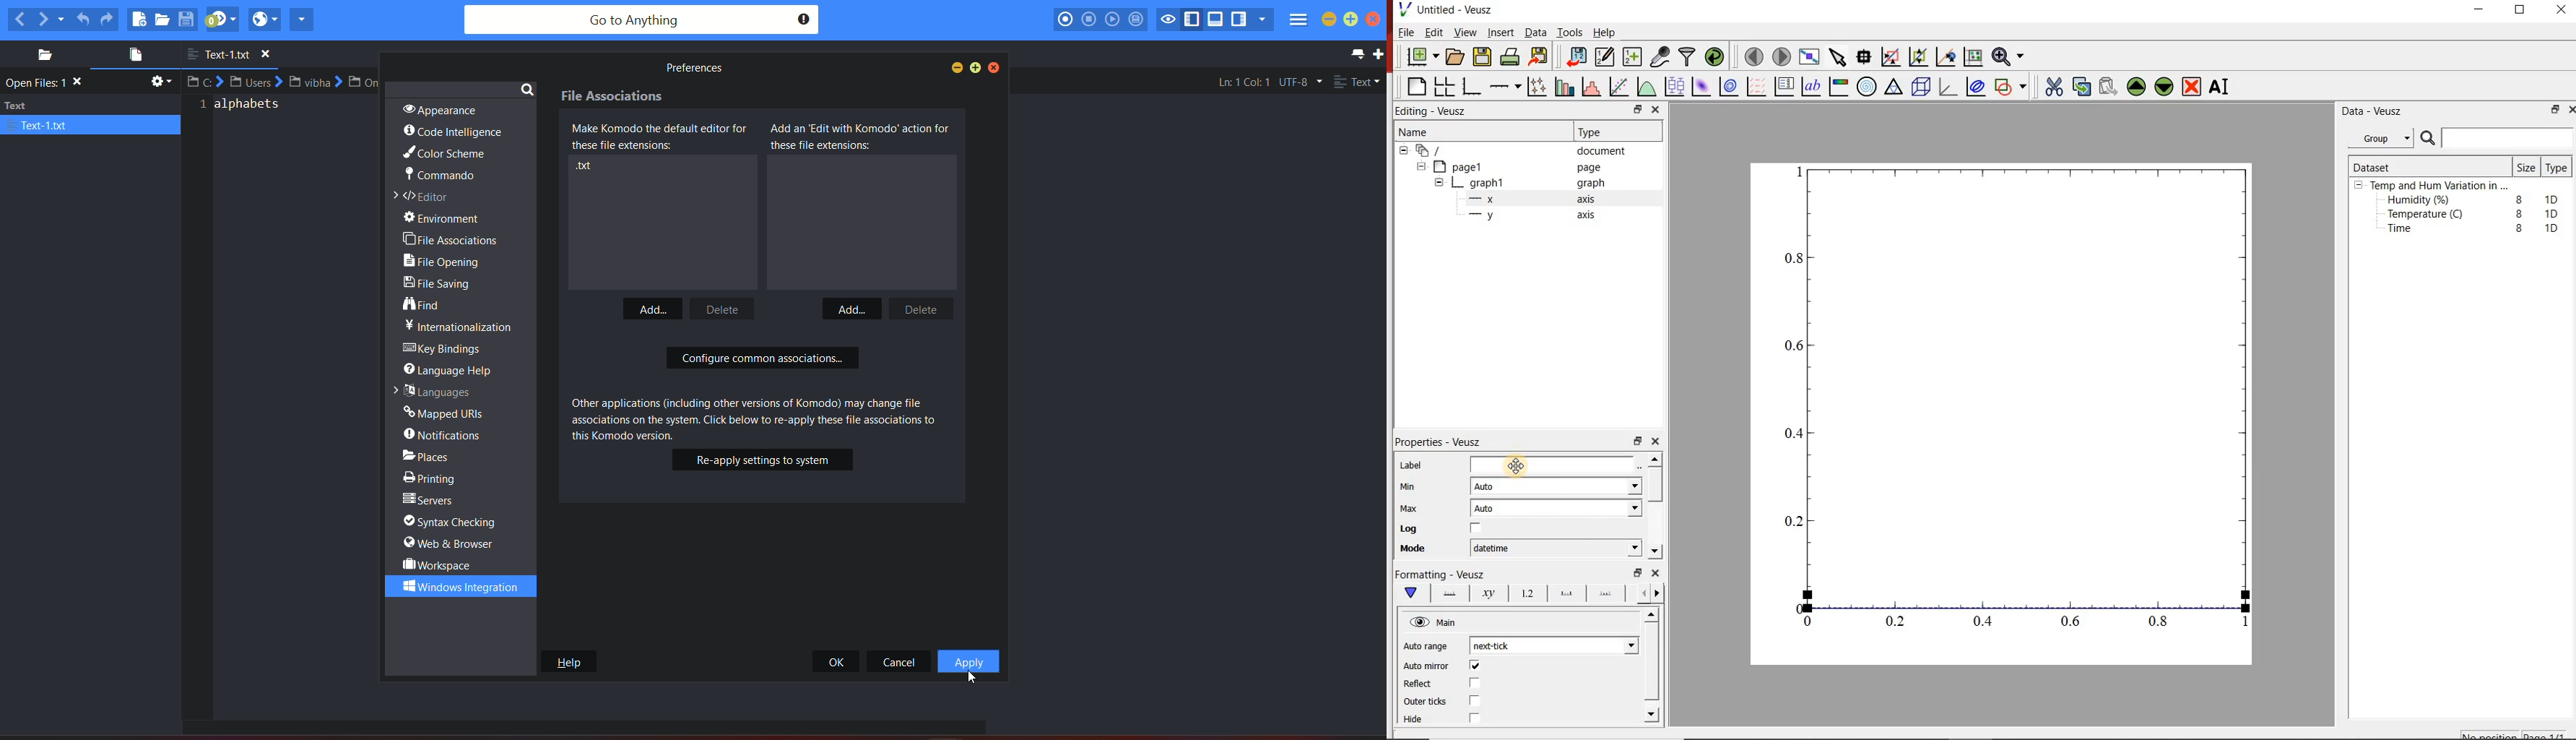 The width and height of the screenshot is (2576, 756). What do you see at coordinates (1239, 82) in the screenshot?
I see `Ln:1 Col:1` at bounding box center [1239, 82].